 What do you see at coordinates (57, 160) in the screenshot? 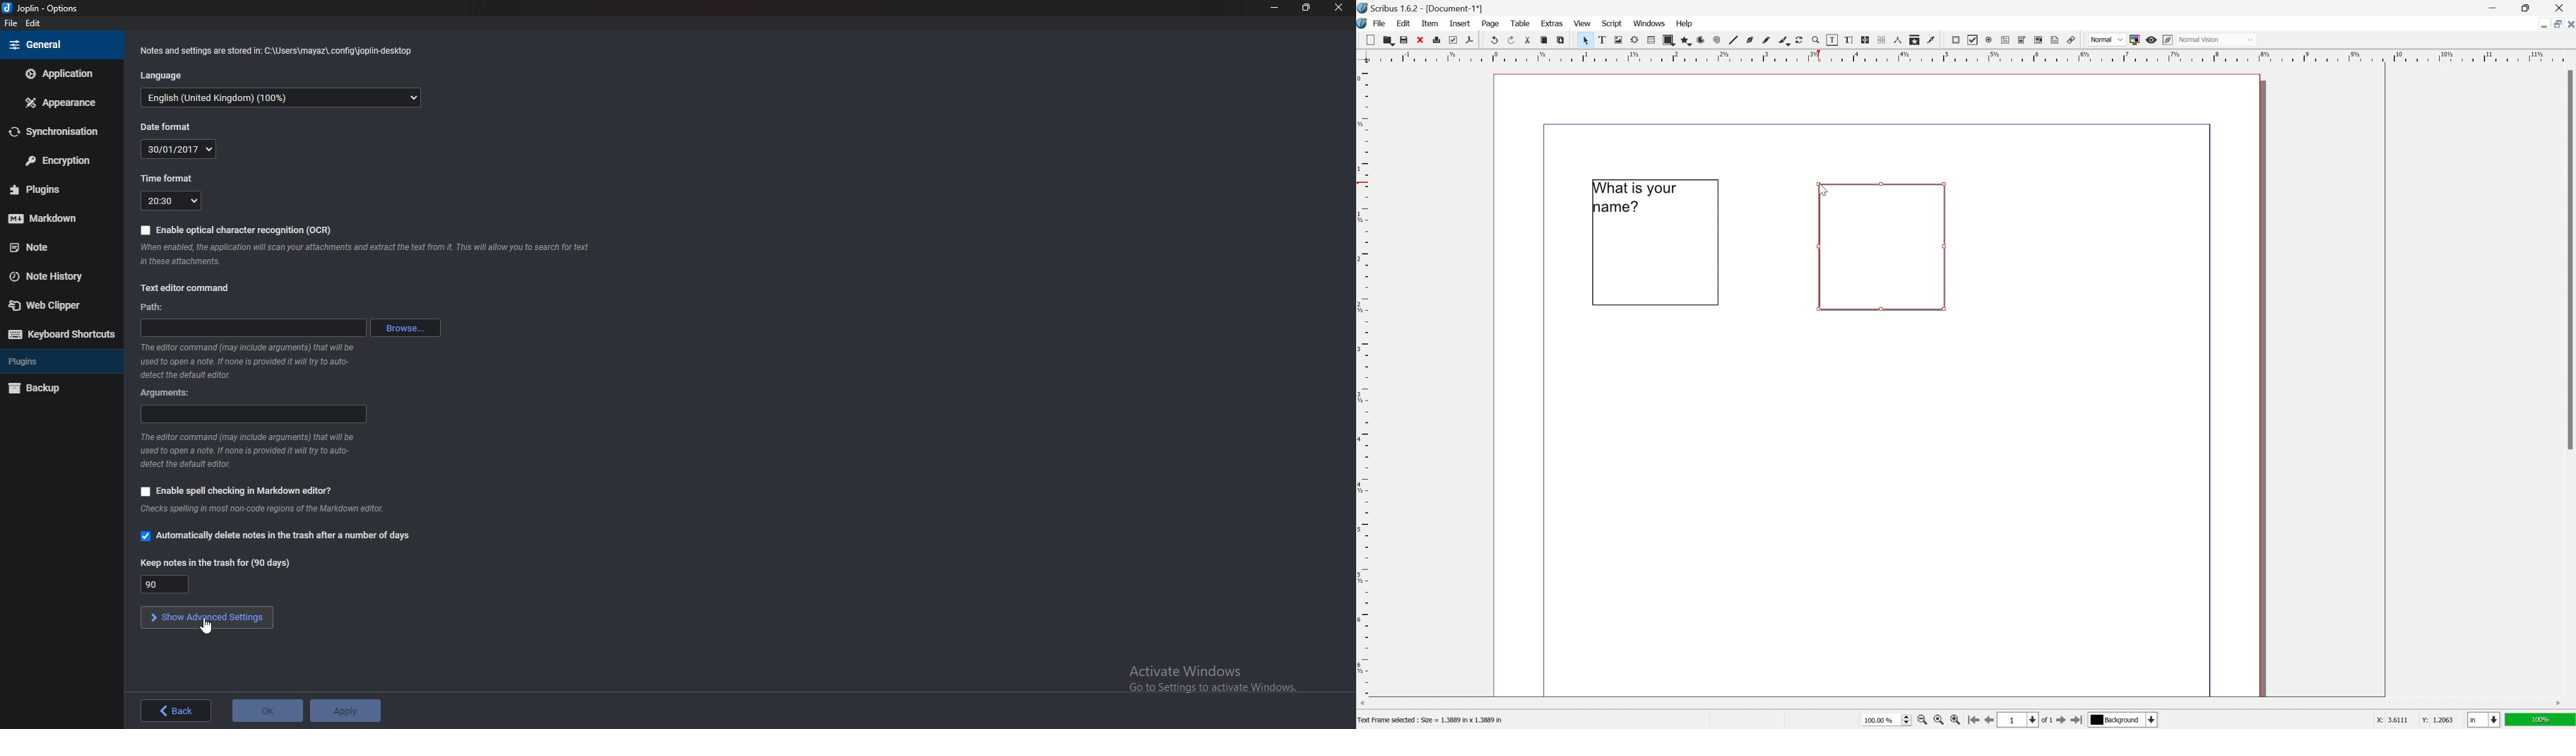
I see `Encryption` at bounding box center [57, 160].